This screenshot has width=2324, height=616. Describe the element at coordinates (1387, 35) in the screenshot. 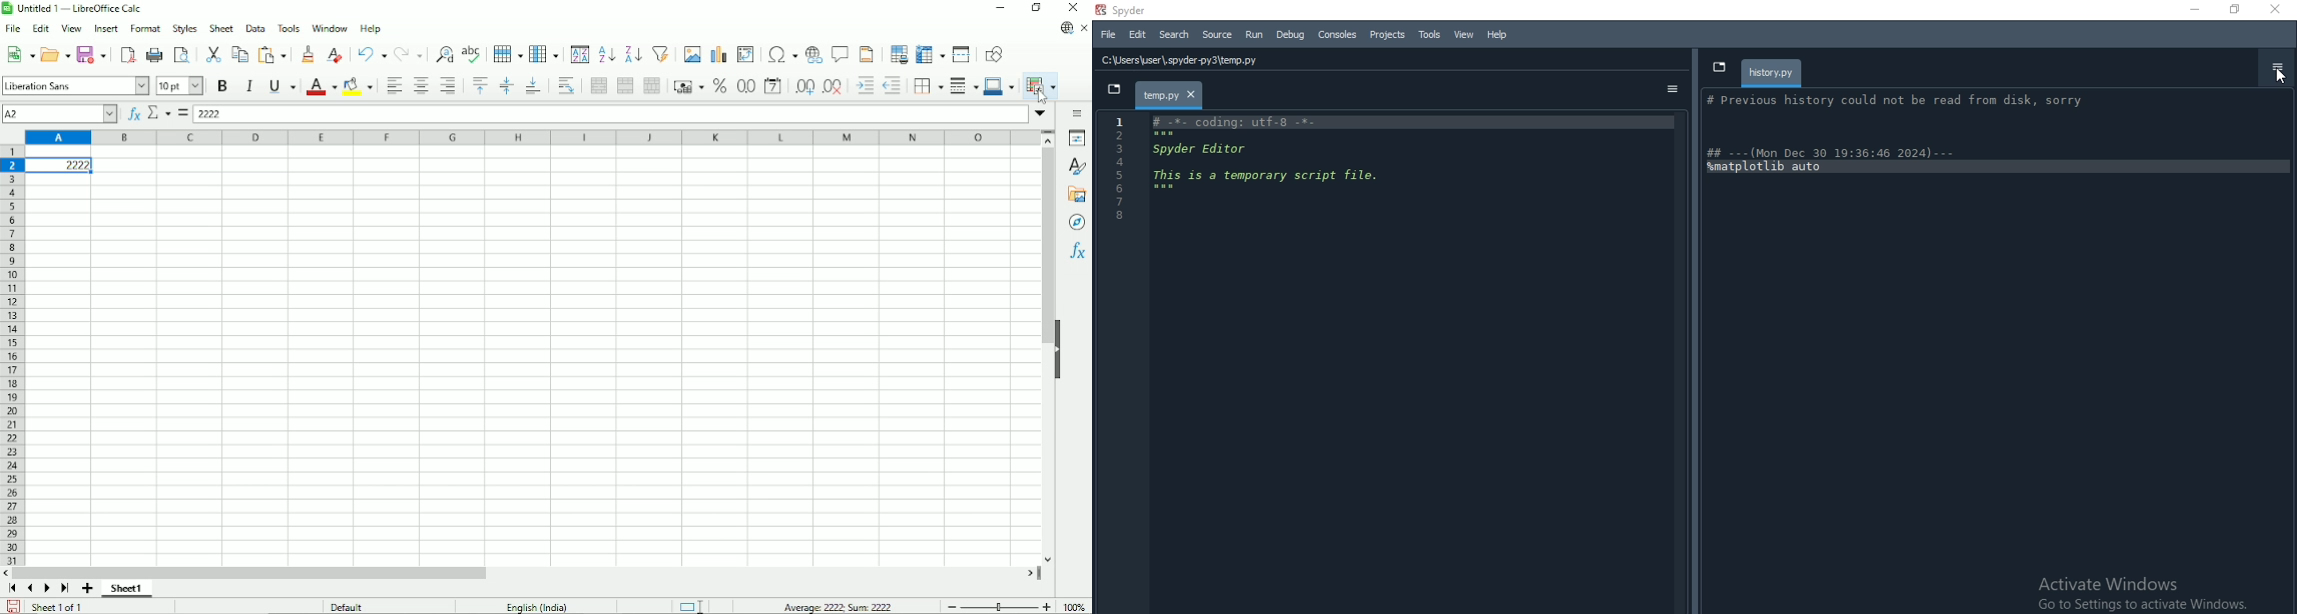

I see `Projects` at that location.